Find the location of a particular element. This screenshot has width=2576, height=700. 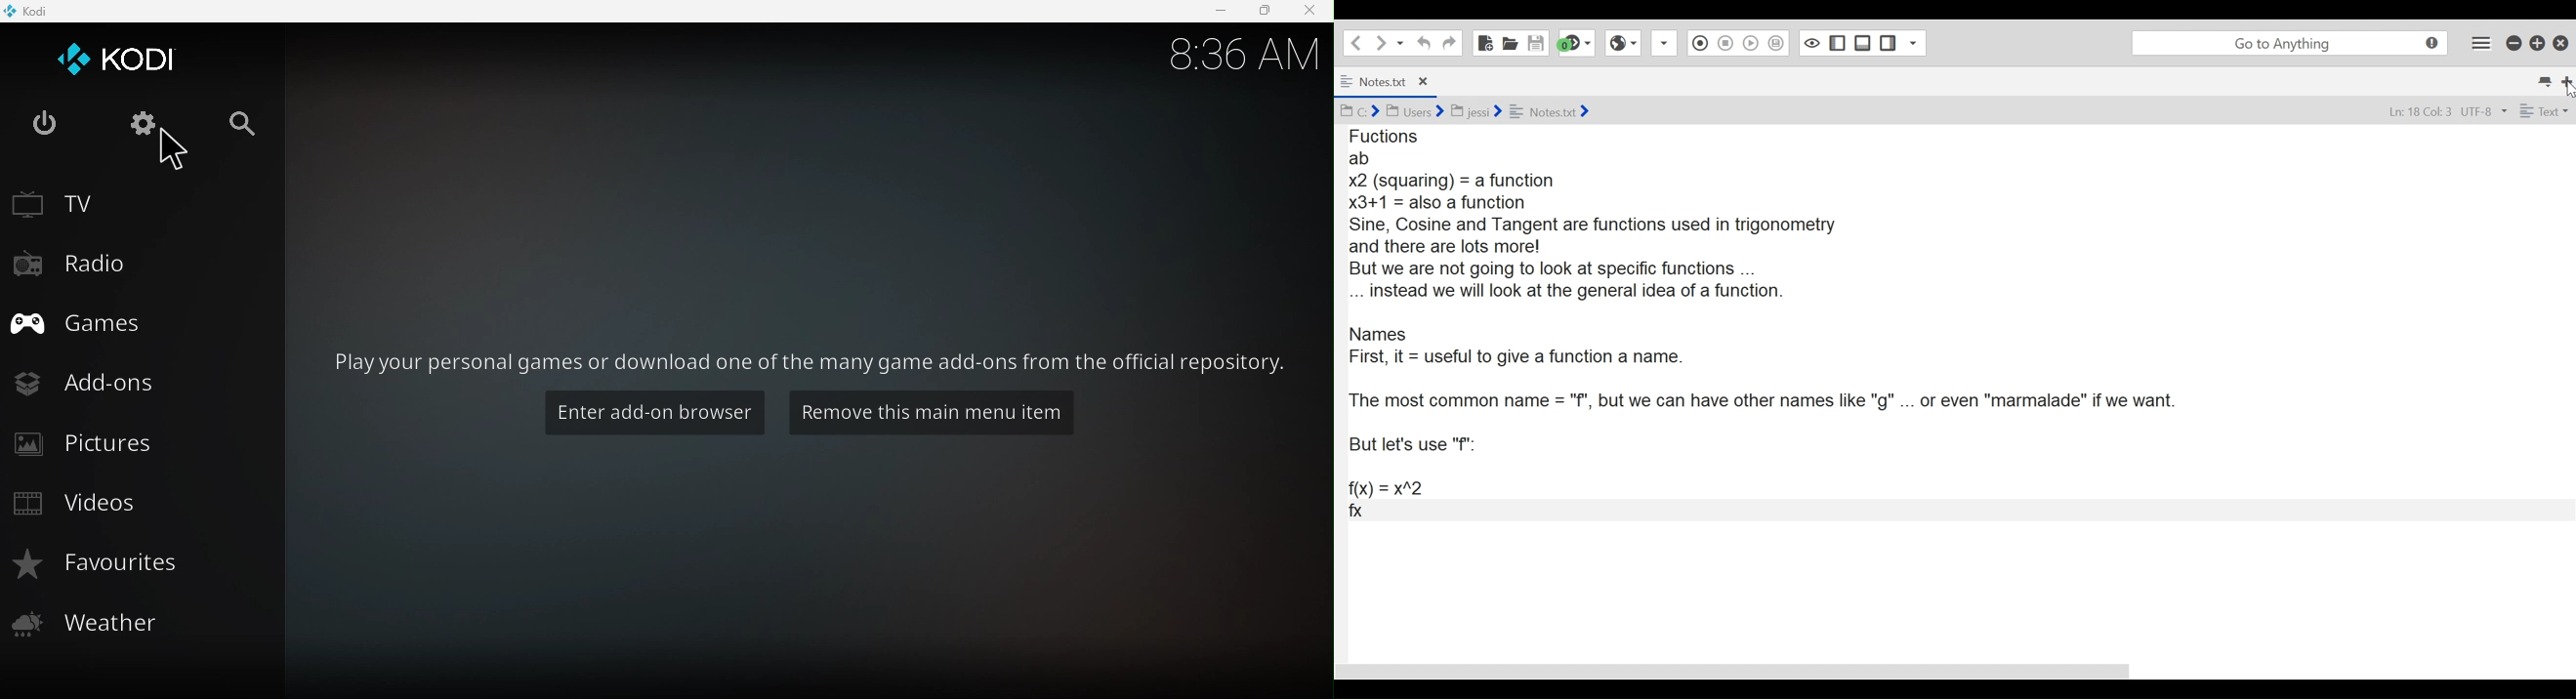

Games is located at coordinates (130, 320).